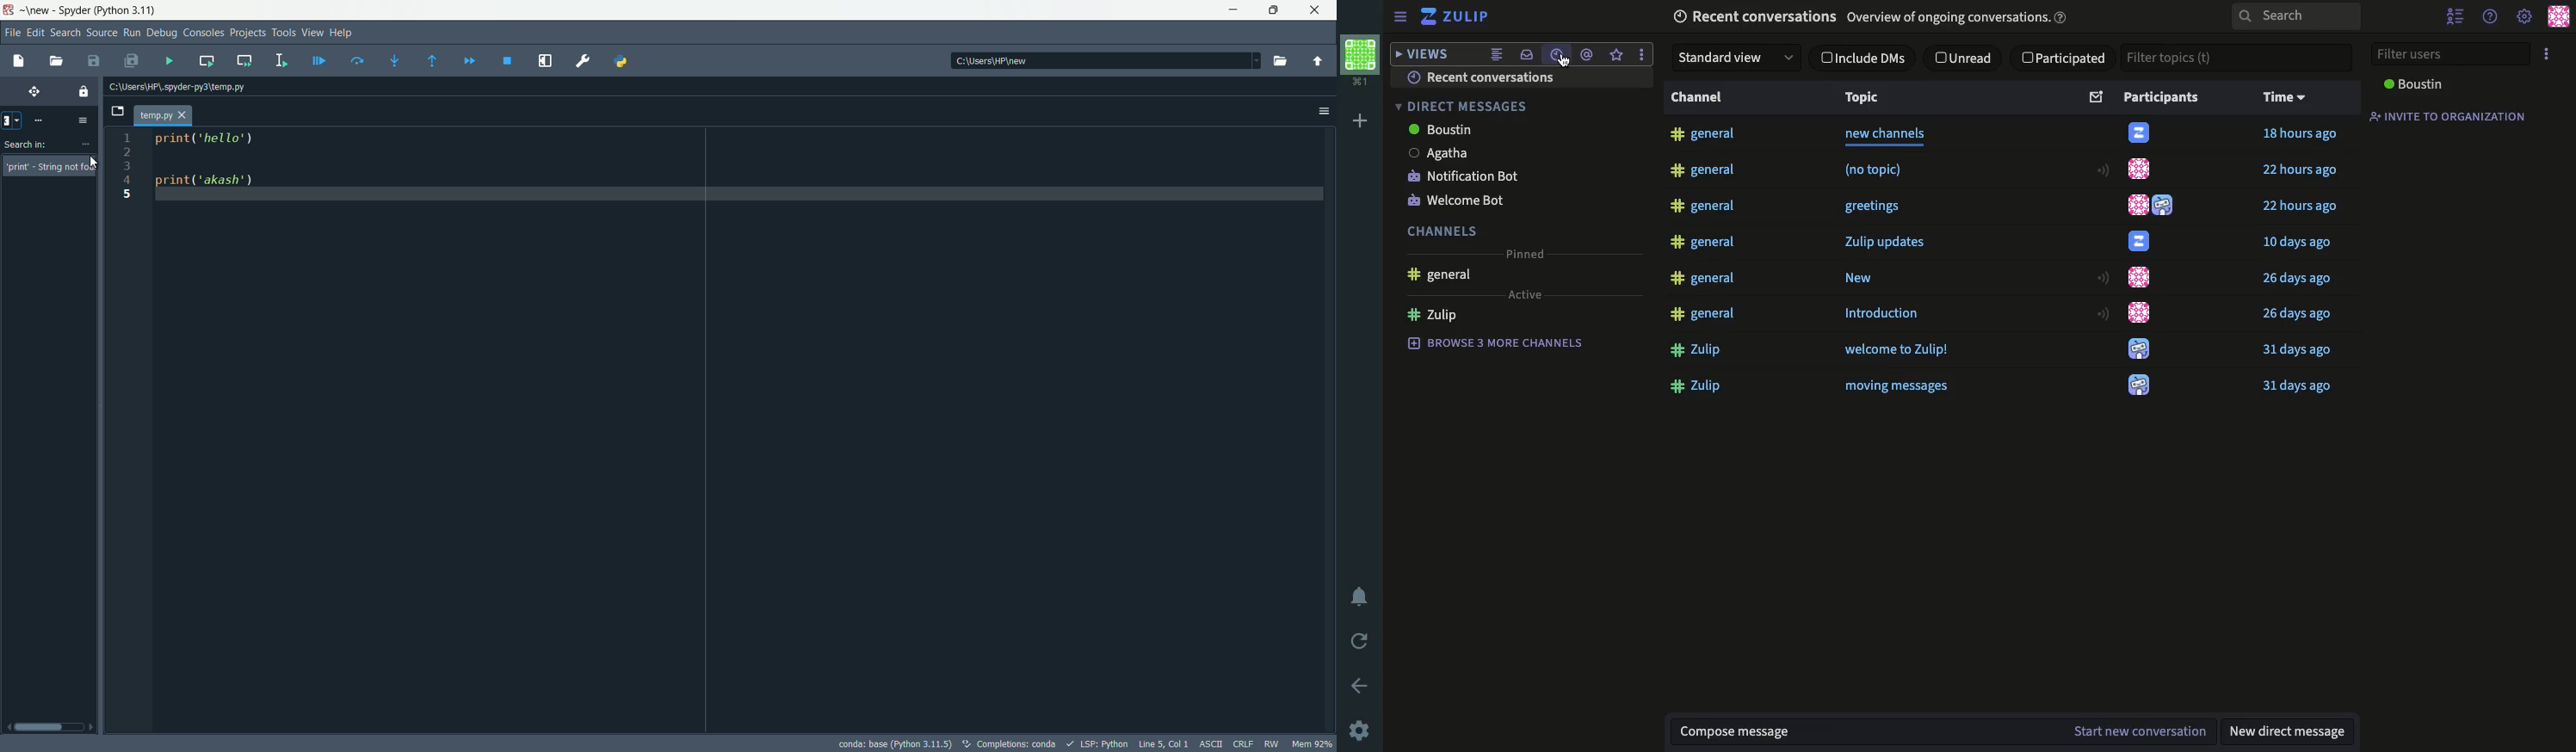  I want to click on user profile, so click(2140, 385).